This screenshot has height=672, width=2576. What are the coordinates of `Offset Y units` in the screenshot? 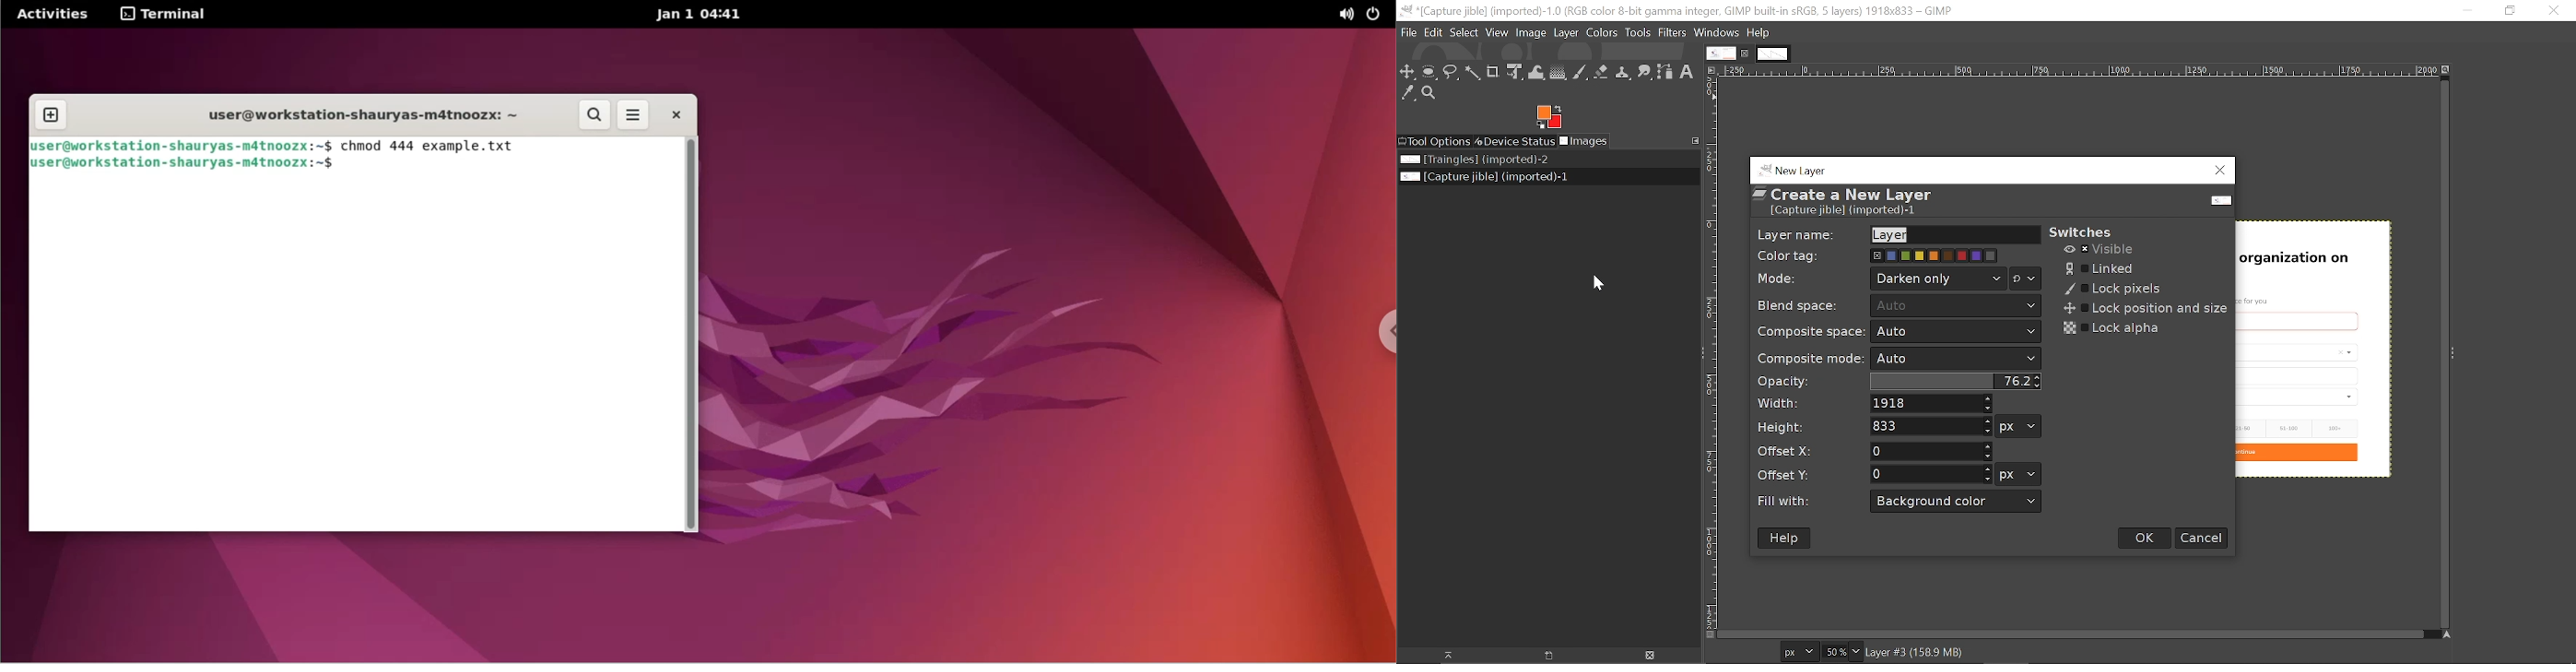 It's located at (2018, 475).